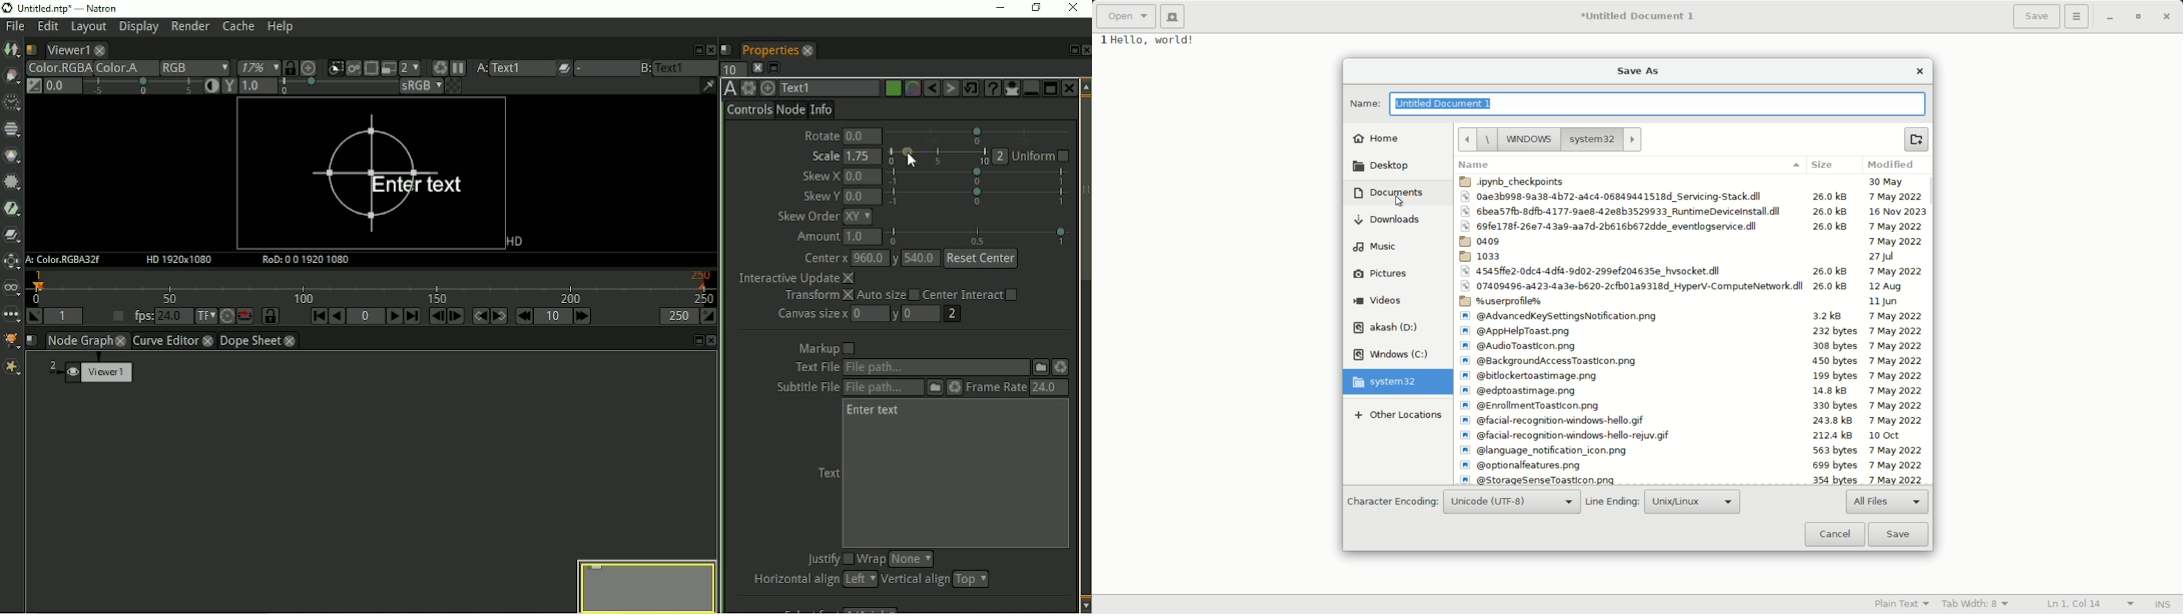  What do you see at coordinates (1894, 166) in the screenshot?
I see `modified` at bounding box center [1894, 166].